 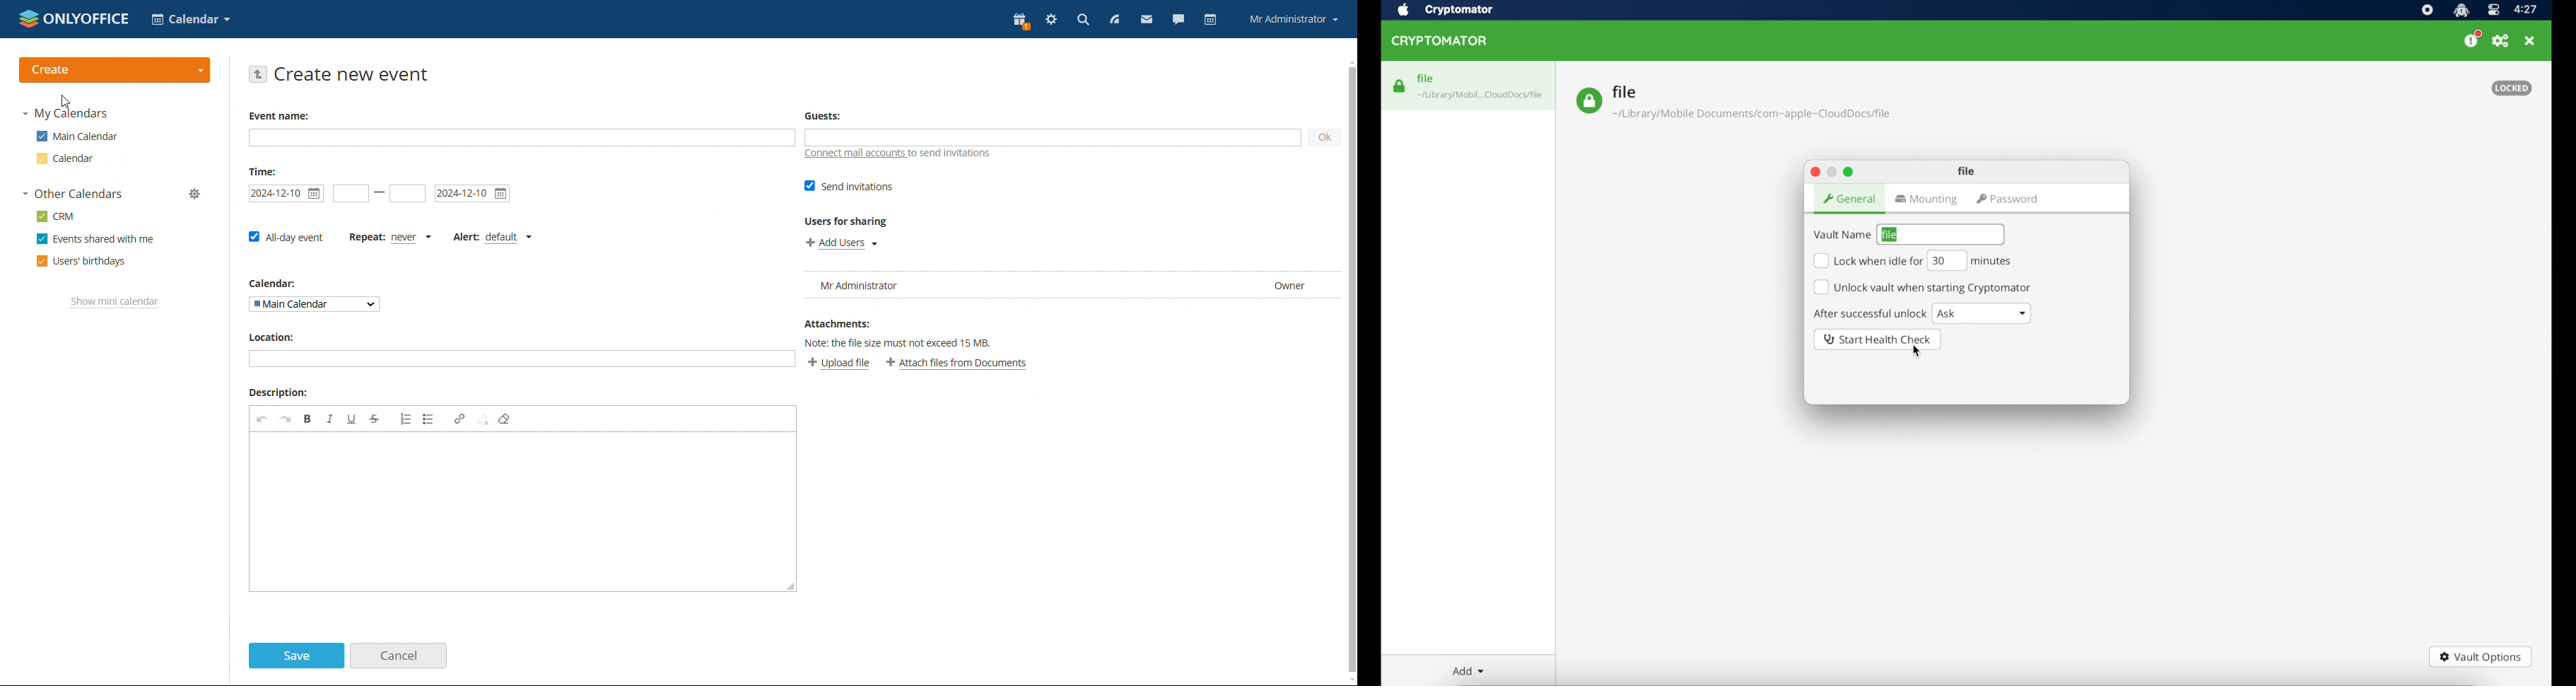 I want to click on lock when idle for 30 minutes, so click(x=1868, y=261).